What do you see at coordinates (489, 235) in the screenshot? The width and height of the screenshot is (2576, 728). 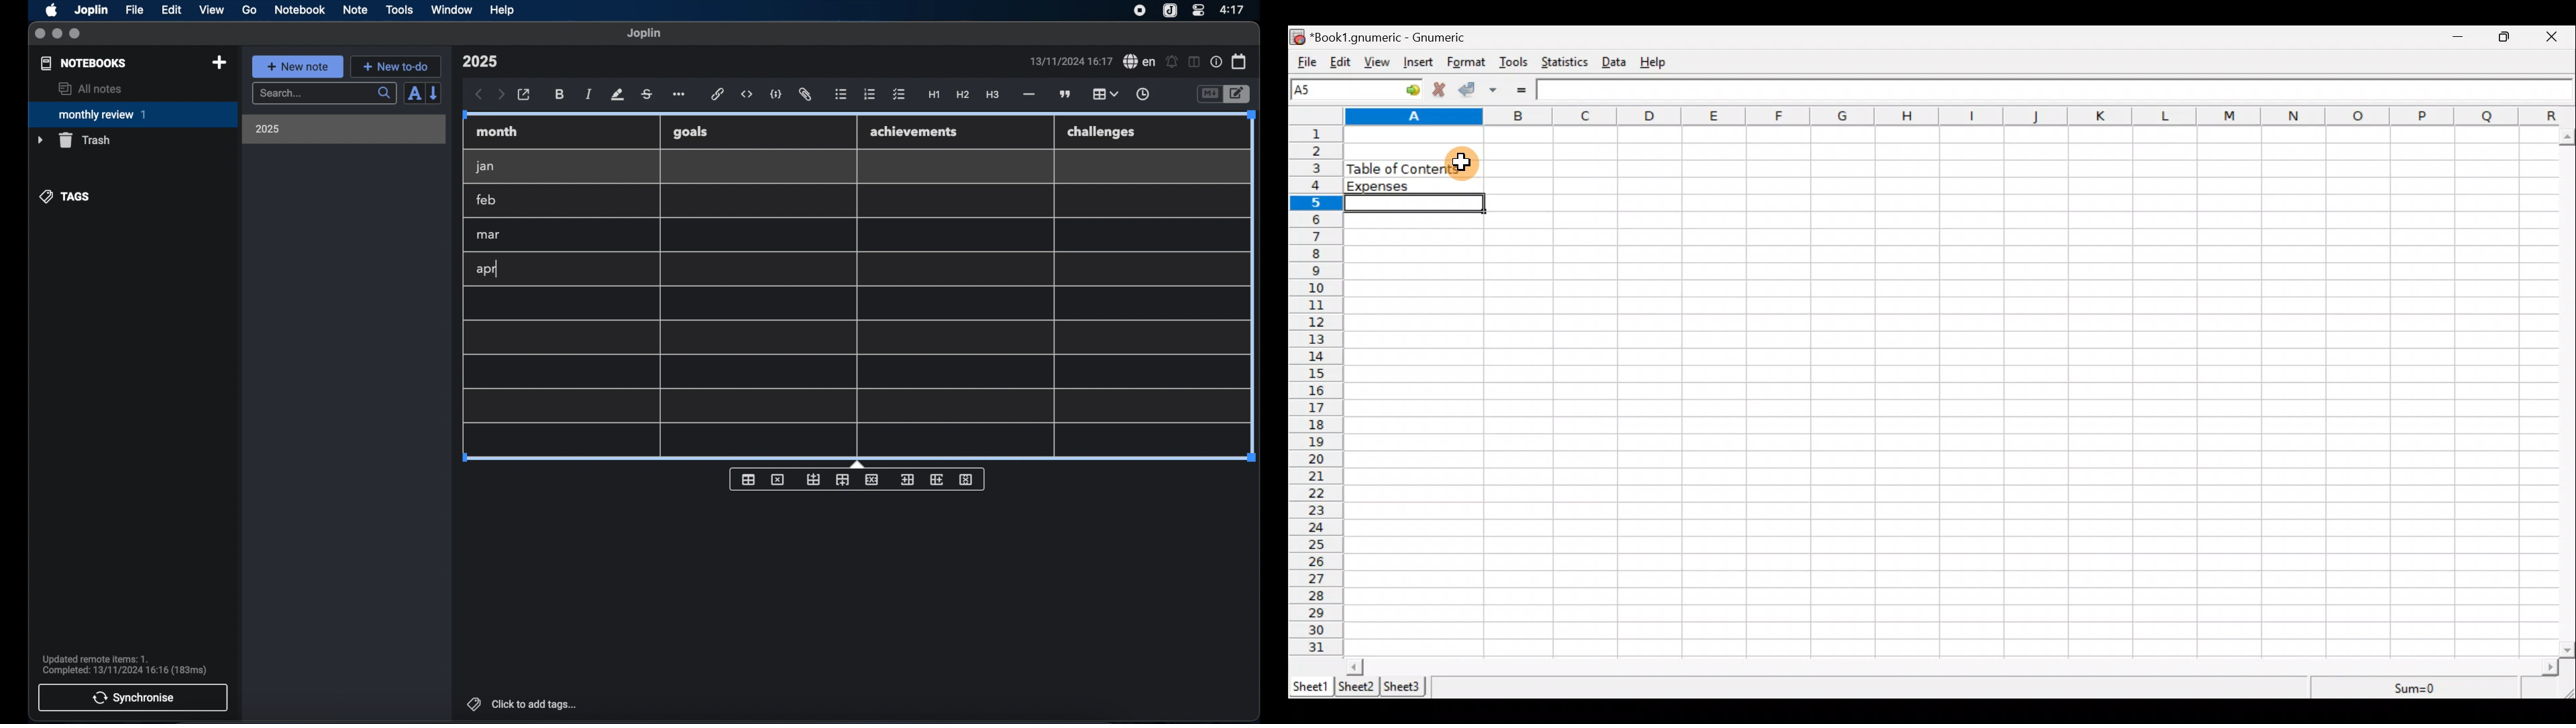 I see `mar` at bounding box center [489, 235].